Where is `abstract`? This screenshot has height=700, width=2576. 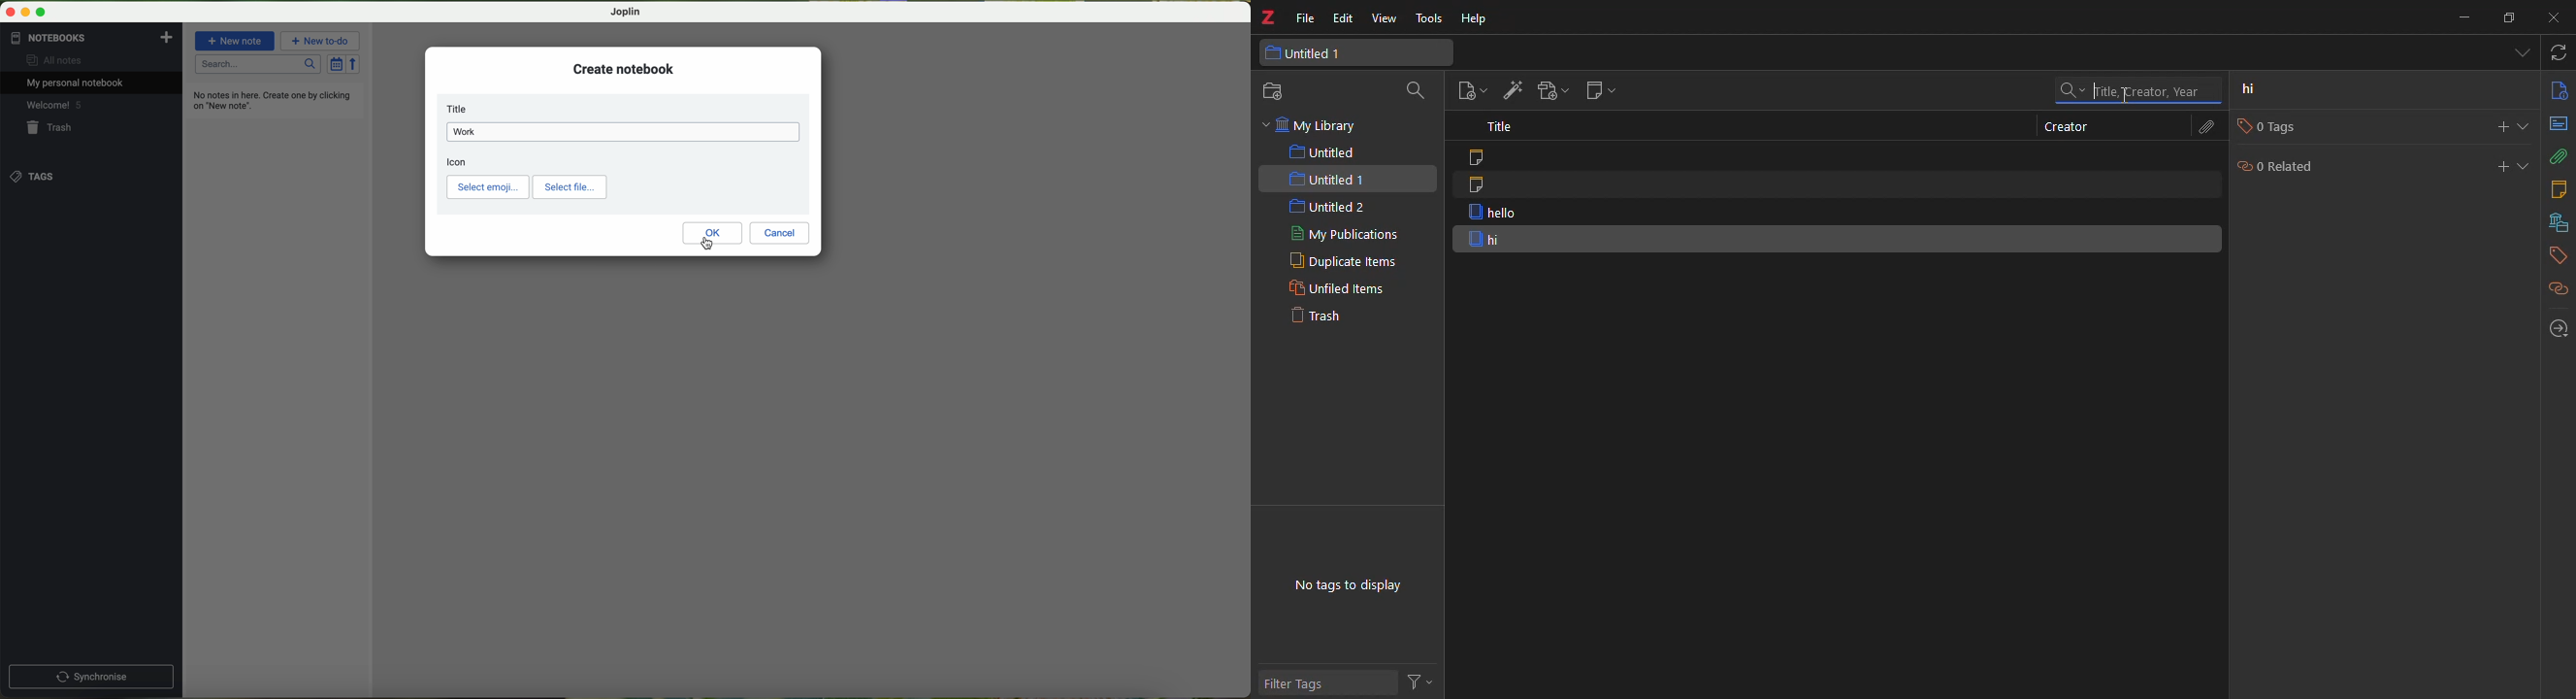
abstract is located at coordinates (2560, 123).